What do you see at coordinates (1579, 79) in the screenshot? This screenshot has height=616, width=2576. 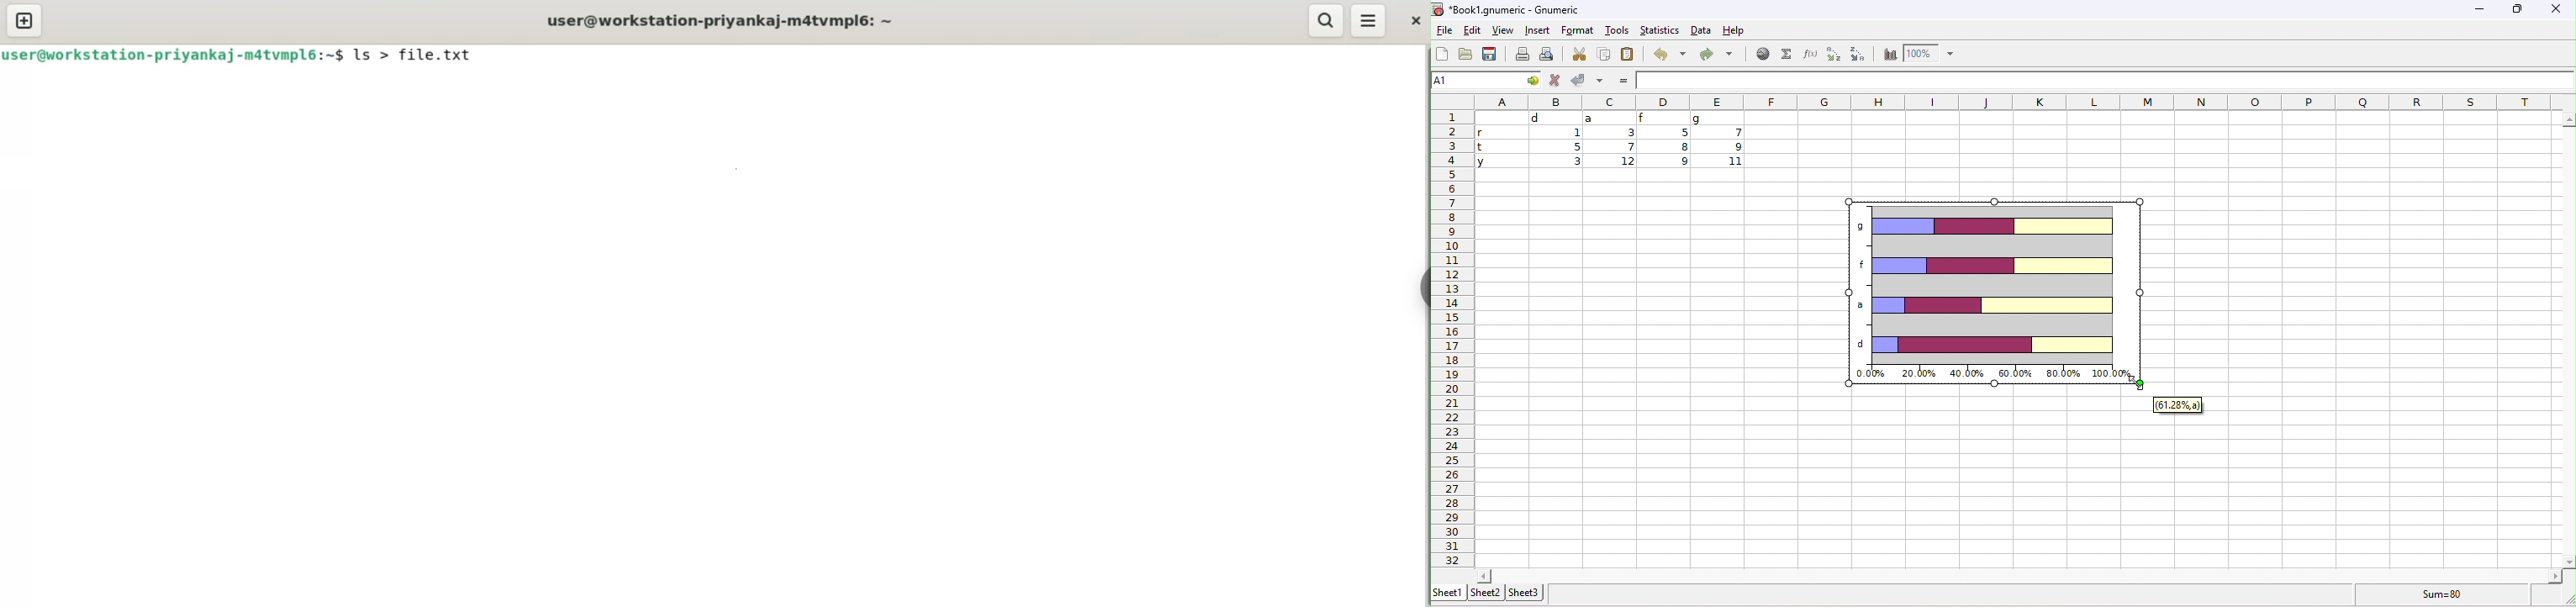 I see `accept changes` at bounding box center [1579, 79].